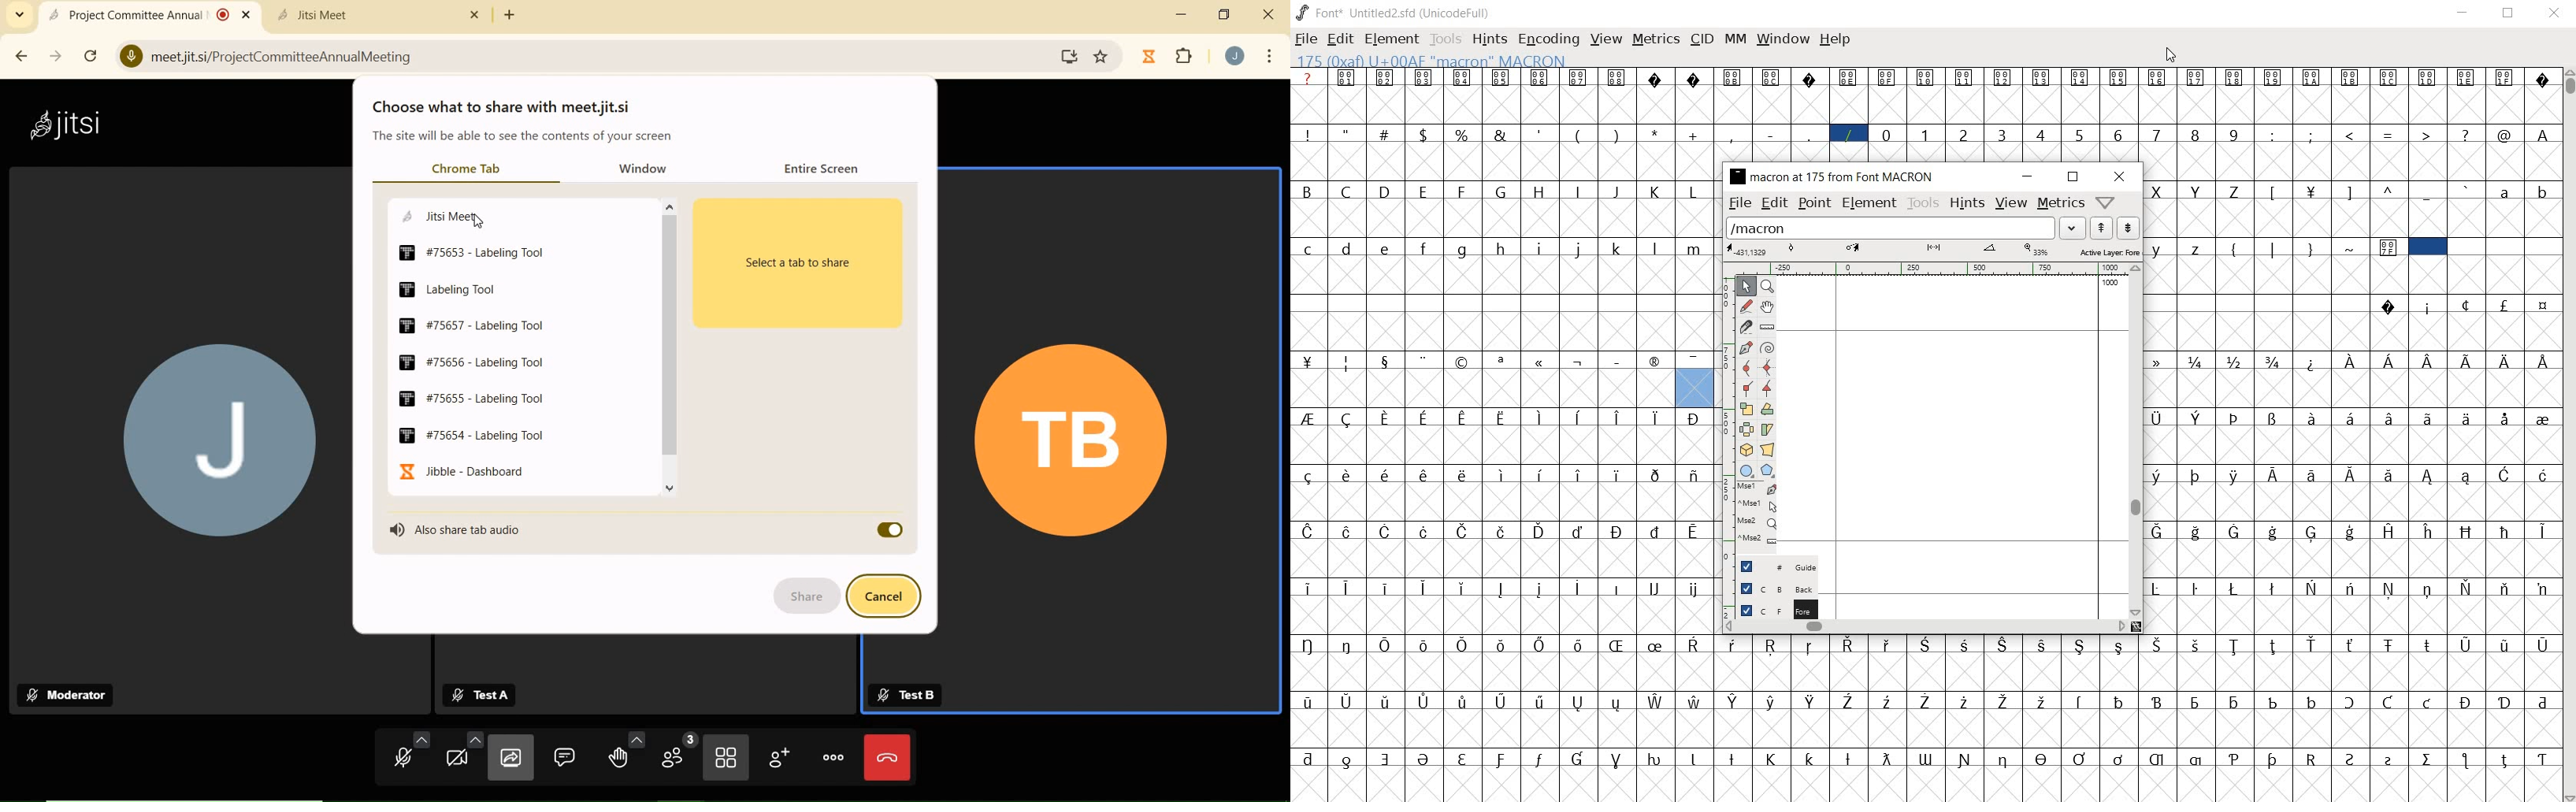 Image resolution: width=2576 pixels, height=812 pixels. I want to click on Symbol, so click(1503, 700).